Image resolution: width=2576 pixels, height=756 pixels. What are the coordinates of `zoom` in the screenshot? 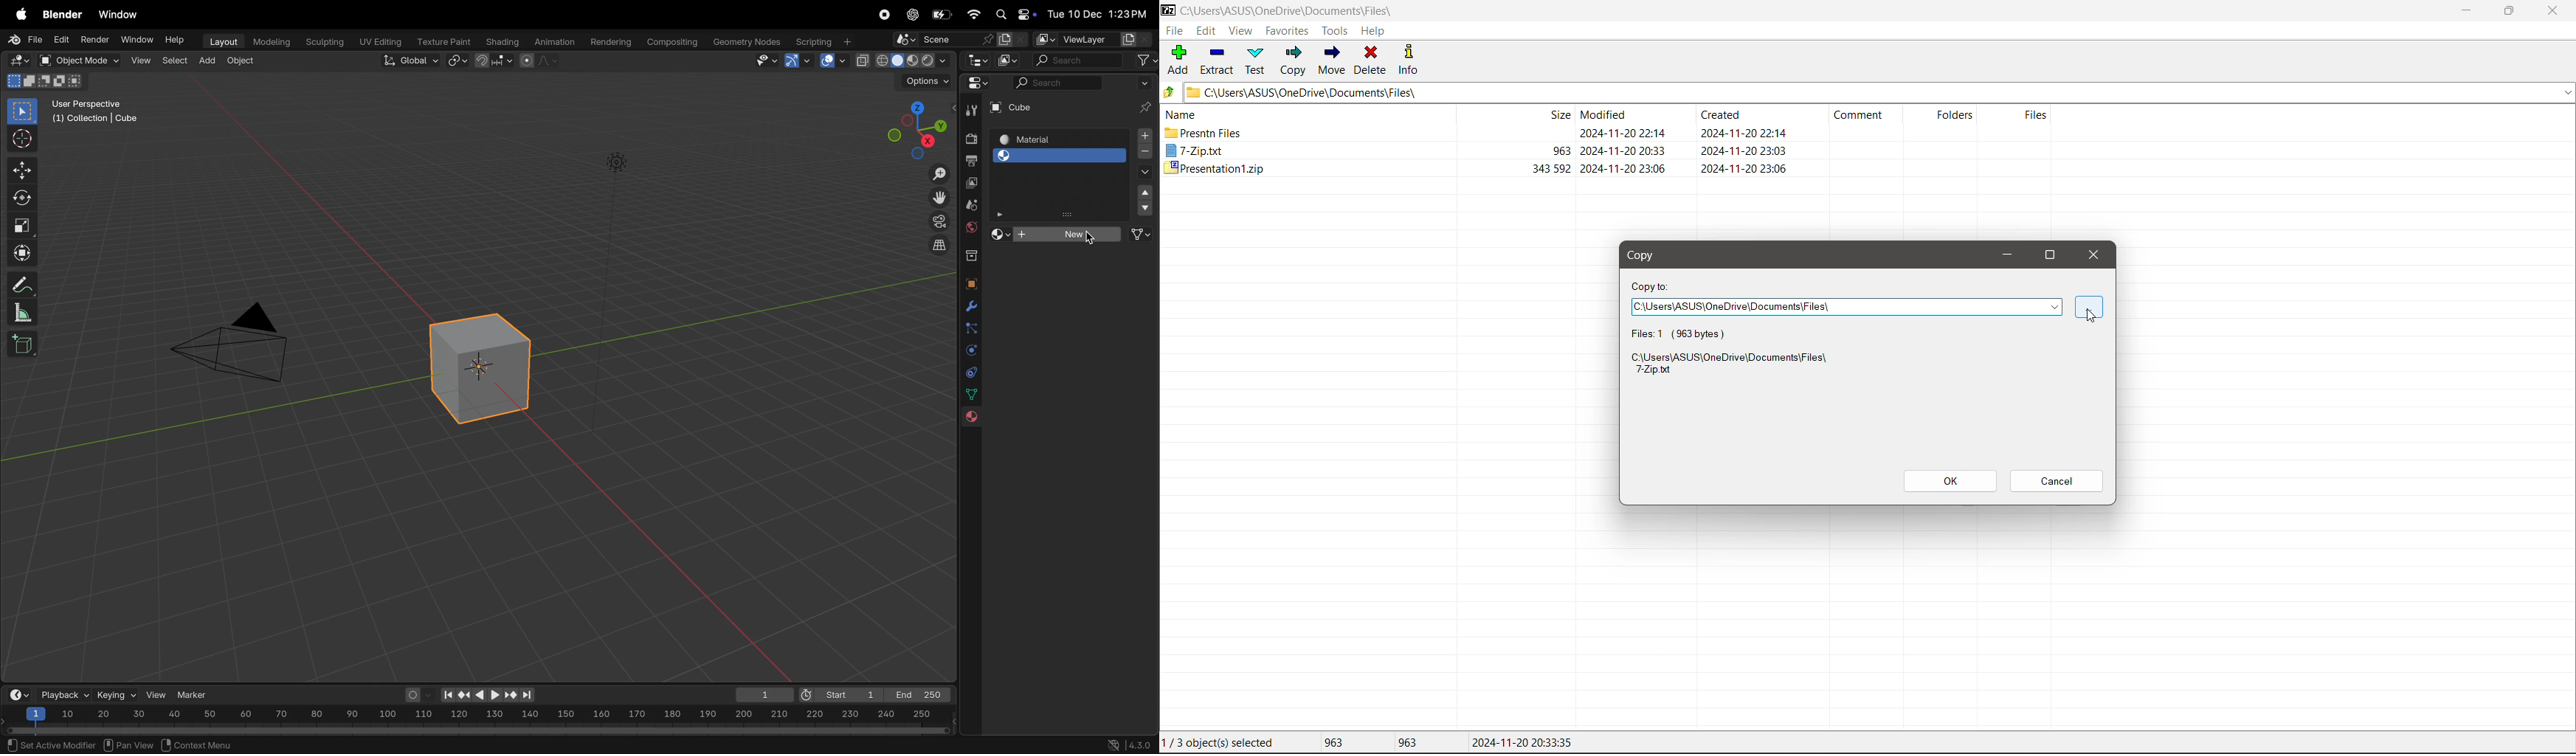 It's located at (935, 175).